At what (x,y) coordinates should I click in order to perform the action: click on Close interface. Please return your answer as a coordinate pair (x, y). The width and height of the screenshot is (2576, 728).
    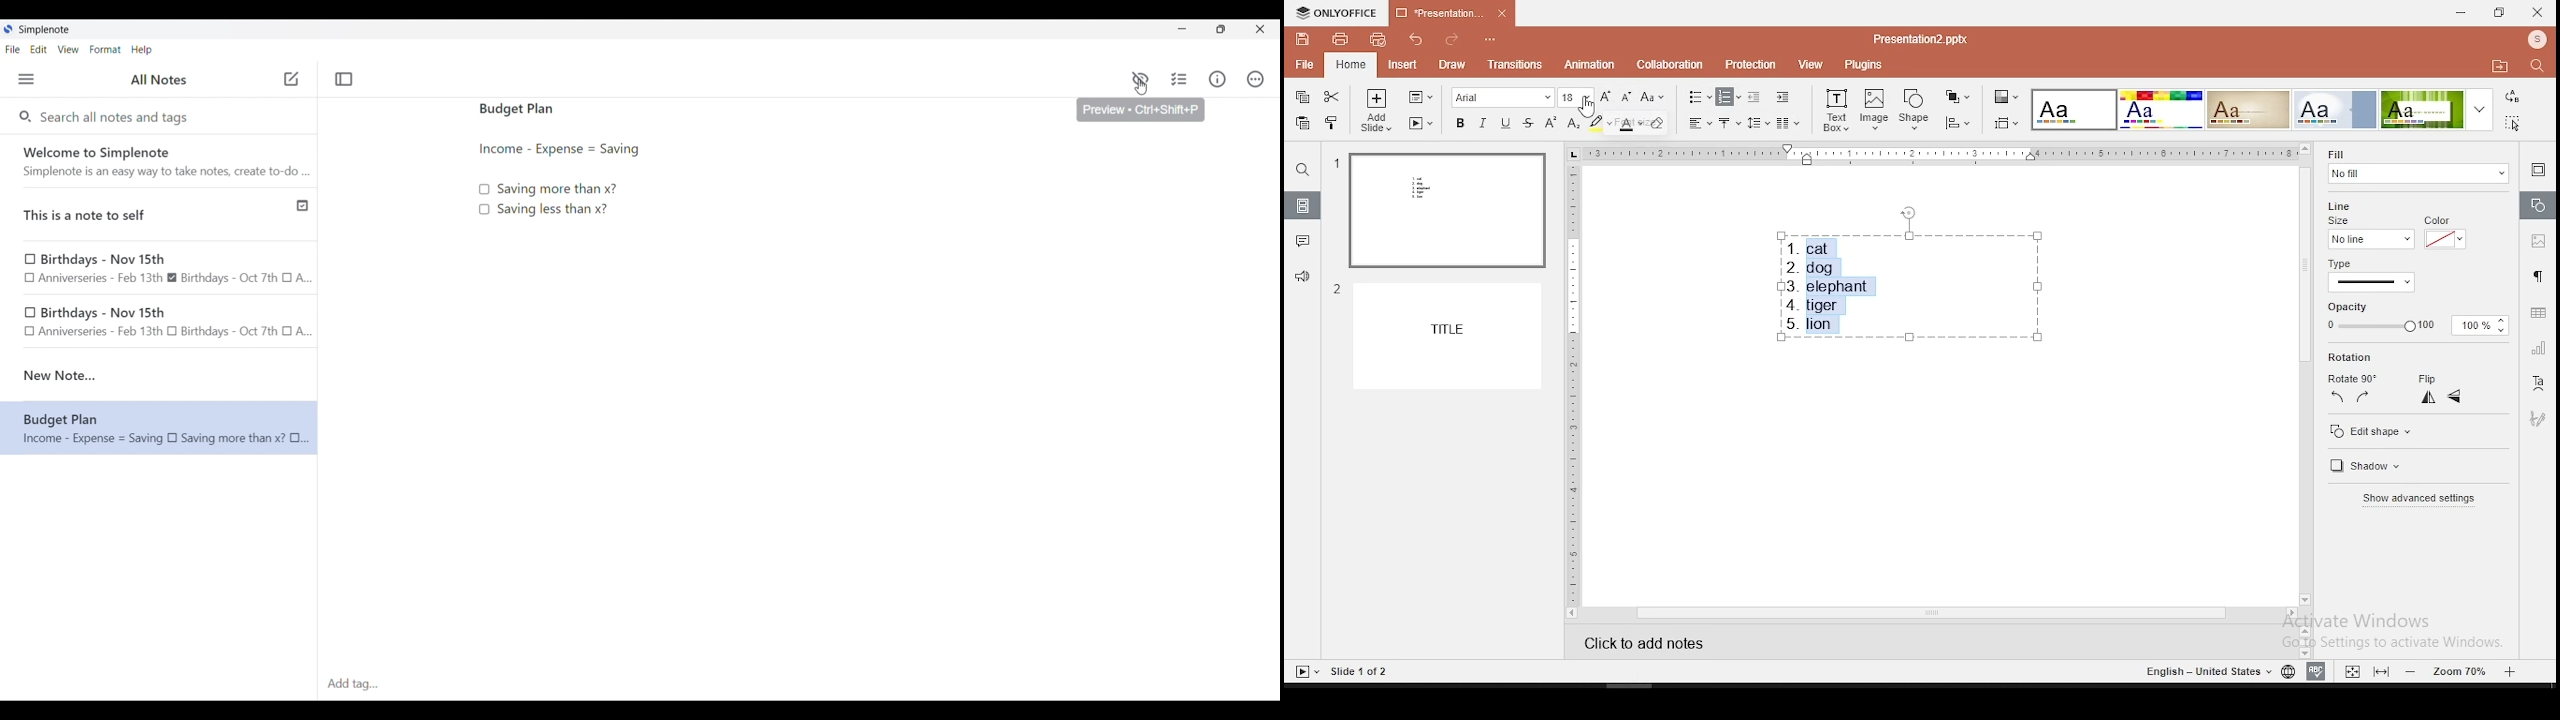
    Looking at the image, I should click on (1260, 29).